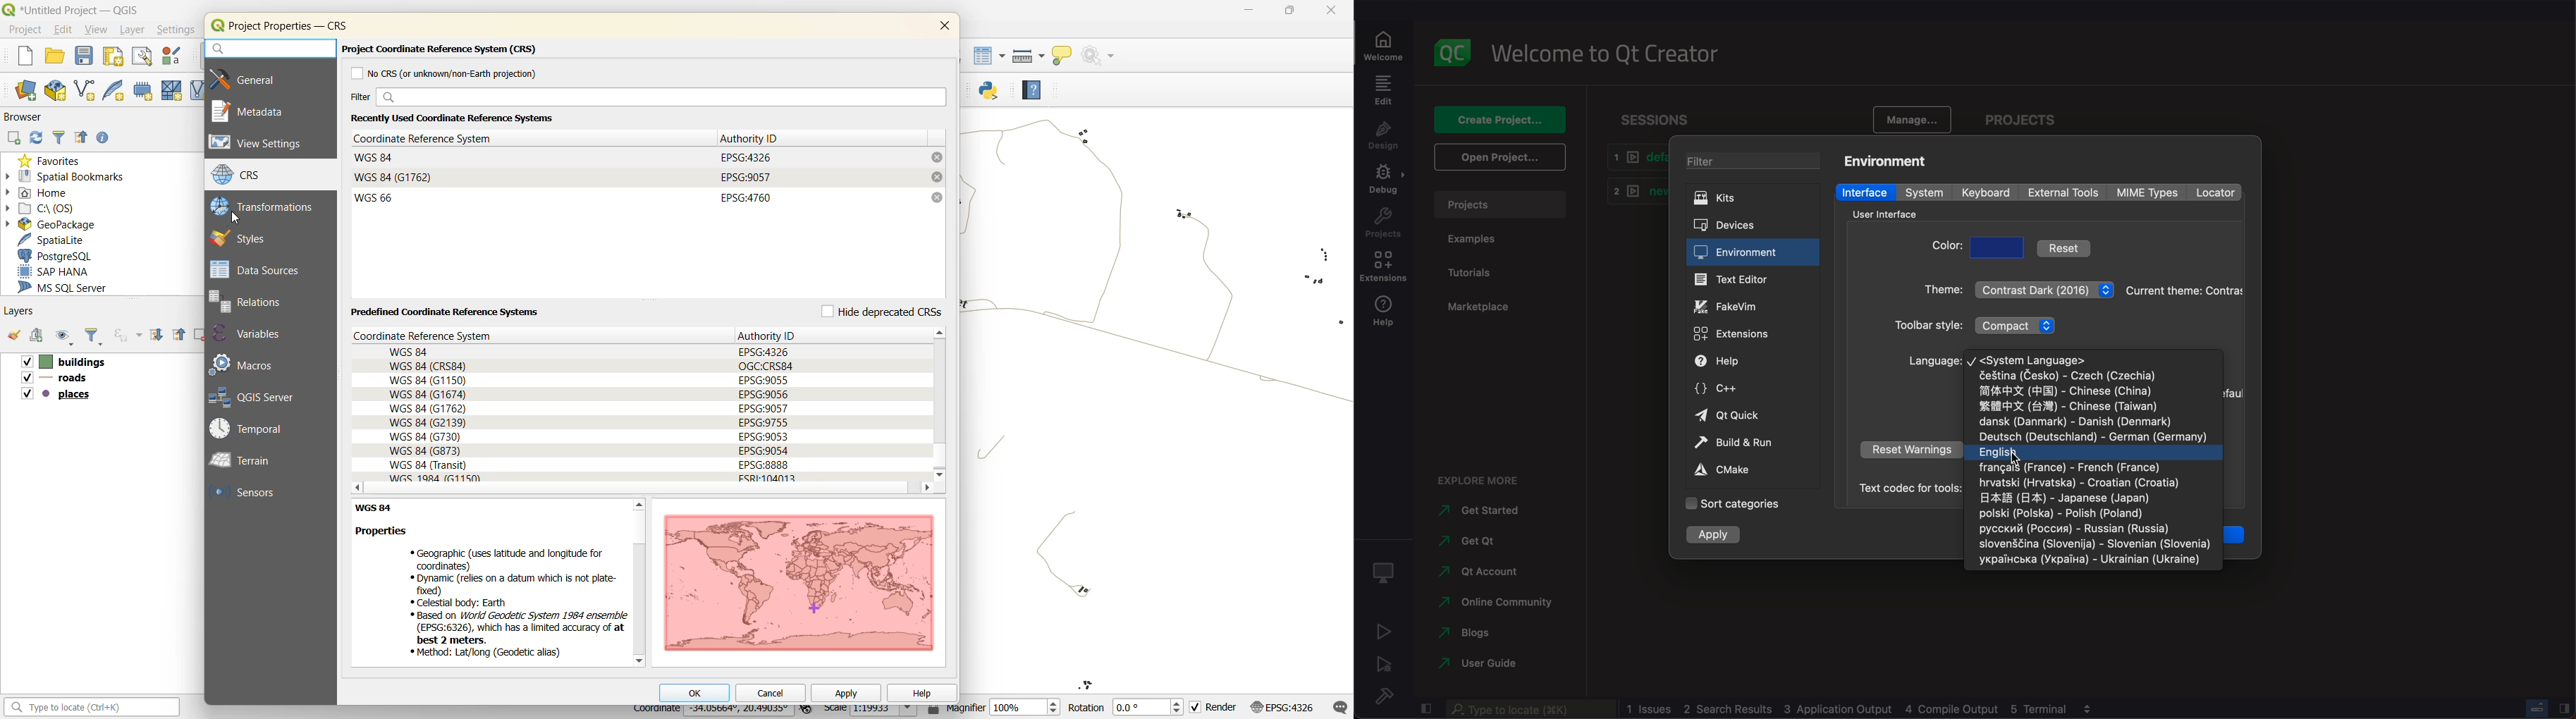  Describe the element at coordinates (2019, 121) in the screenshot. I see `project` at that location.